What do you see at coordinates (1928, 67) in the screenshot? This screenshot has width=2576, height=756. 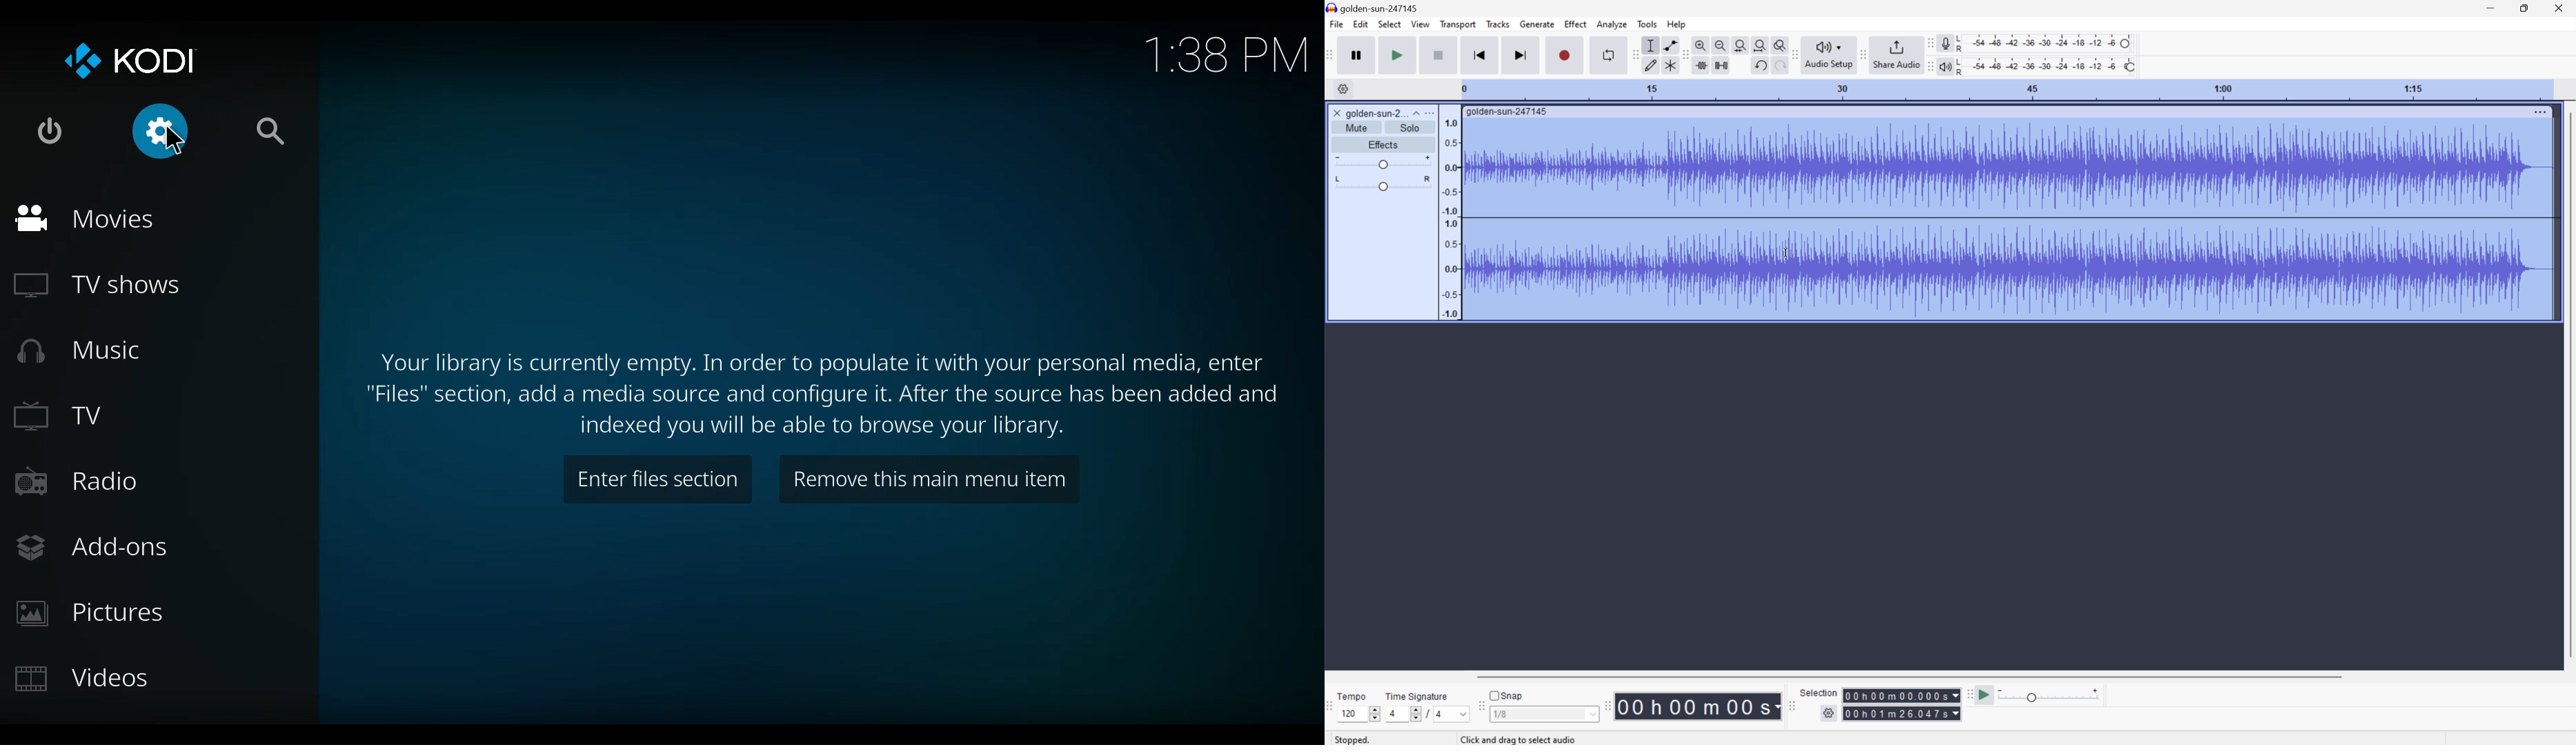 I see `Audacity playback meter toolbar` at bounding box center [1928, 67].